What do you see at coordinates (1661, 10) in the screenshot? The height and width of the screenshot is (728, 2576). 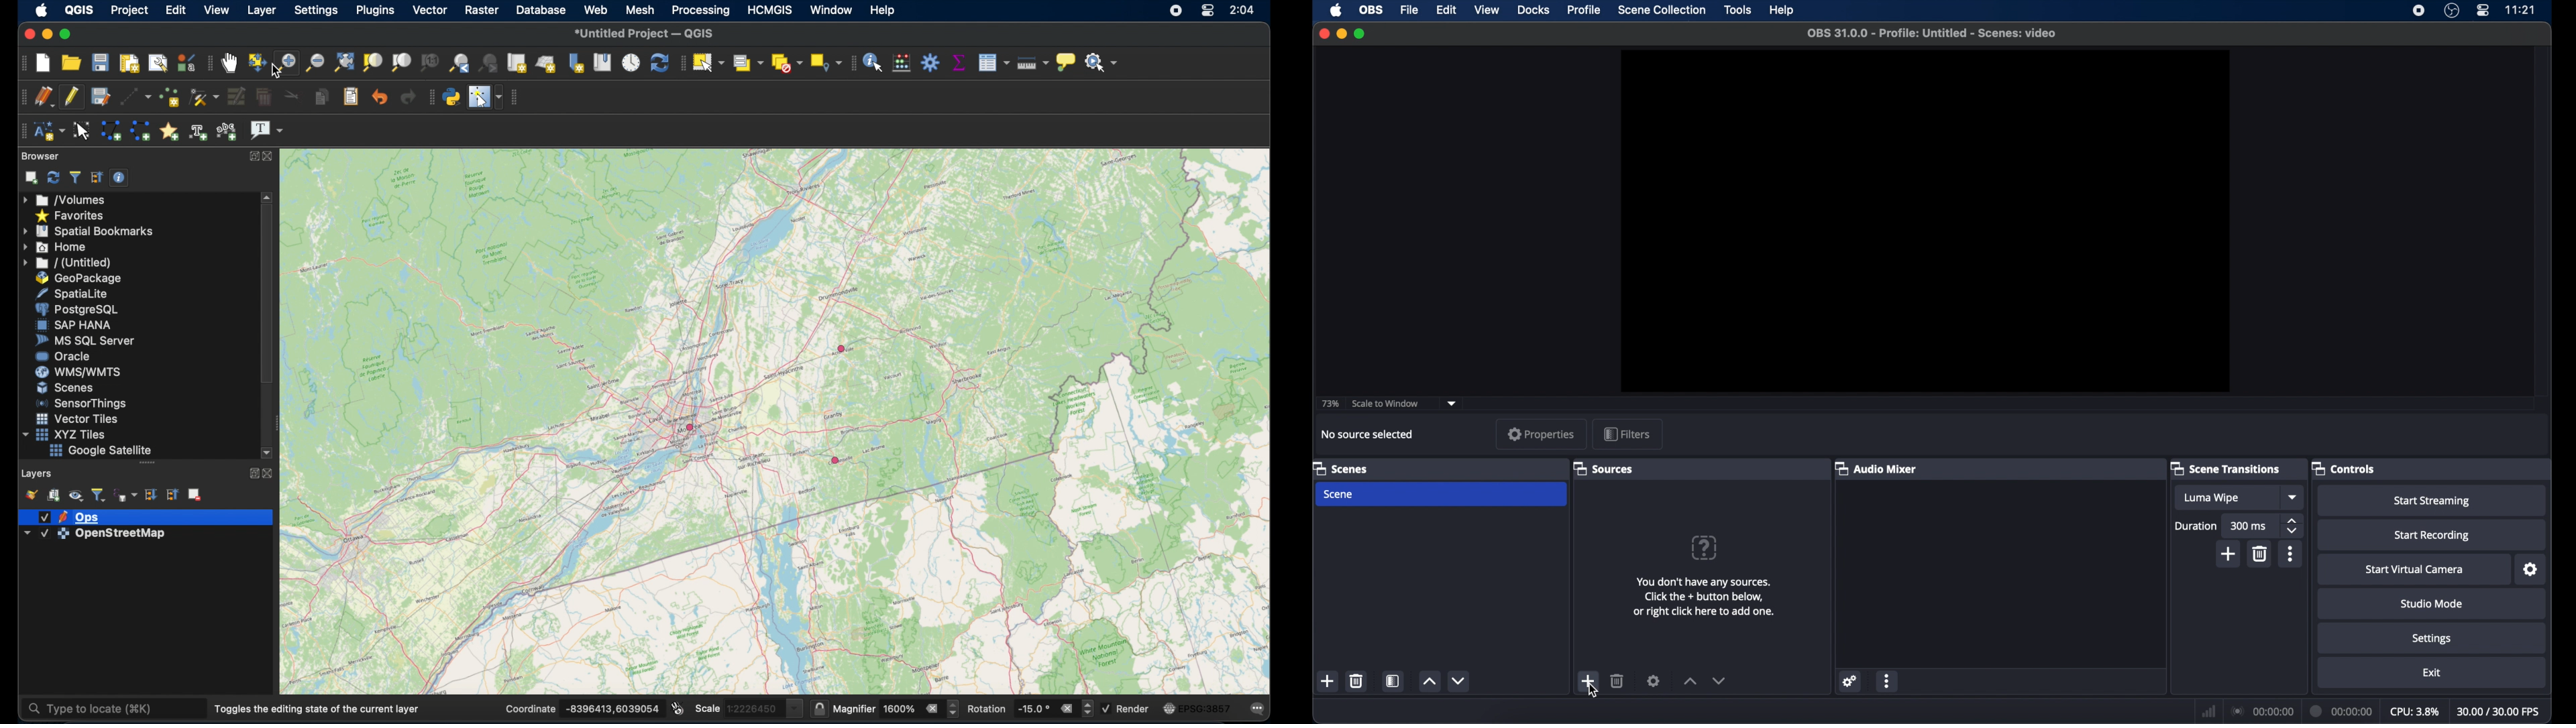 I see `scene collection` at bounding box center [1661, 10].